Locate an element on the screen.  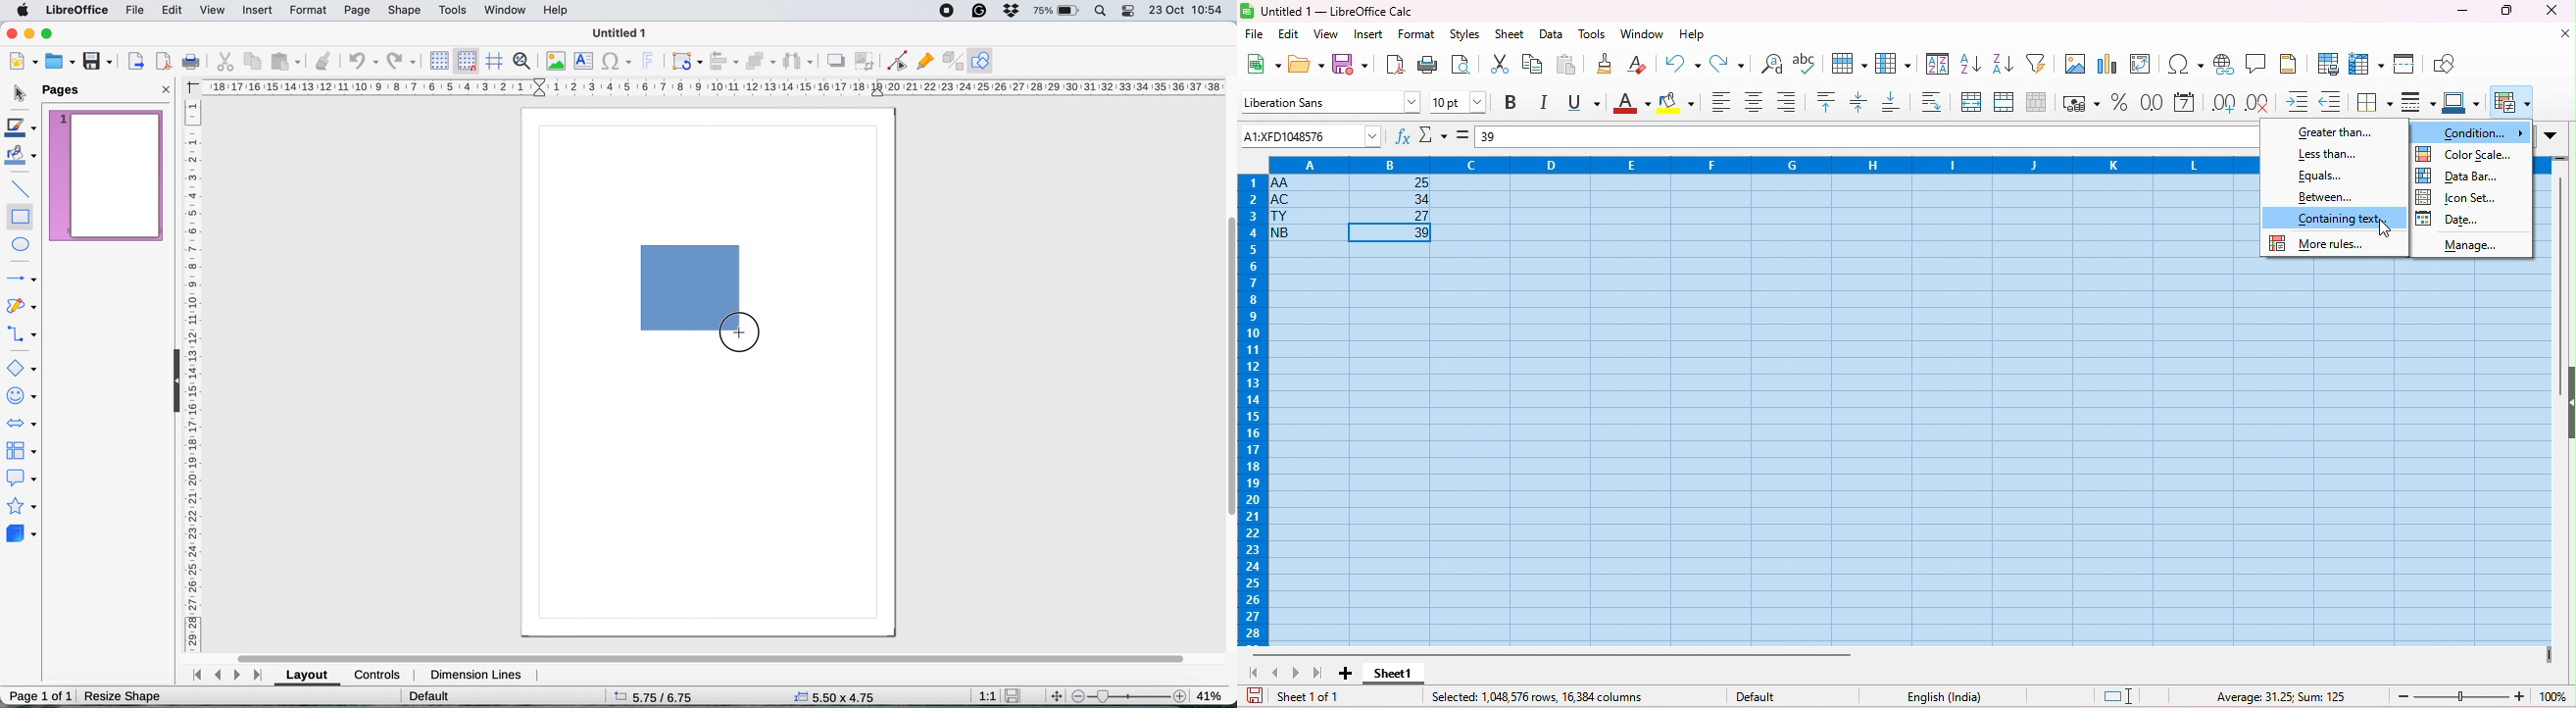
cells selected is located at coordinates (1764, 411).